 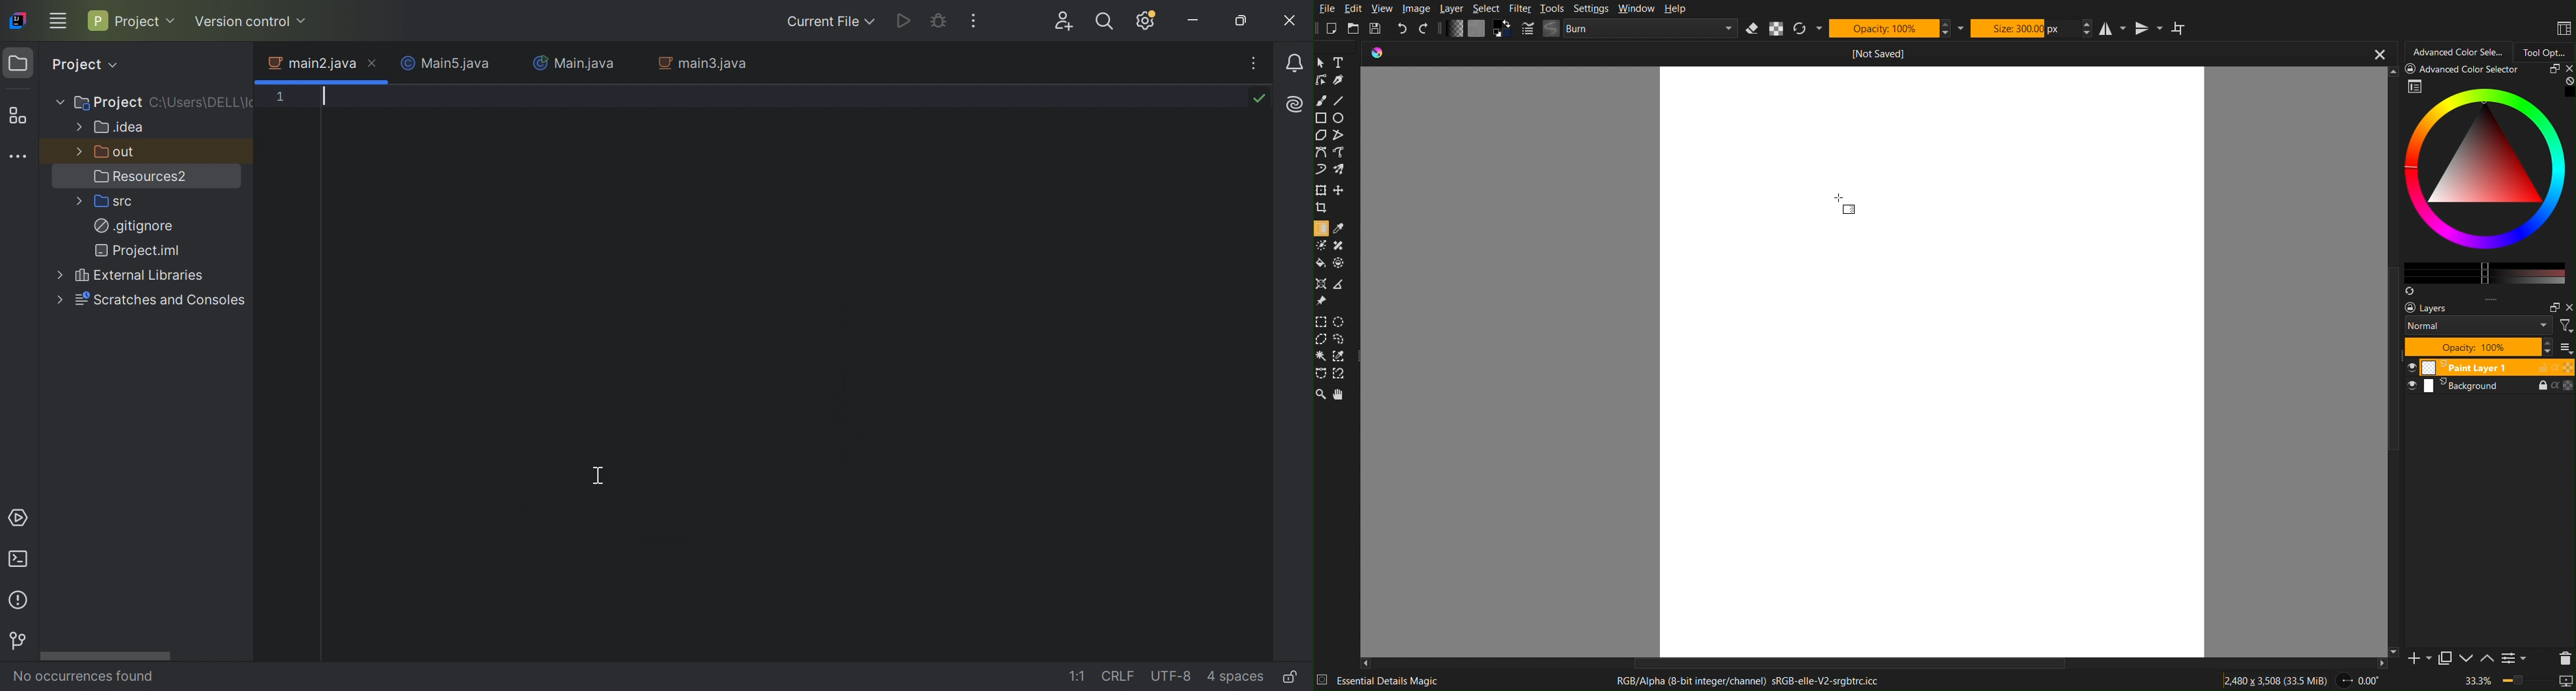 What do you see at coordinates (1808, 28) in the screenshot?
I see `Refresh` at bounding box center [1808, 28].